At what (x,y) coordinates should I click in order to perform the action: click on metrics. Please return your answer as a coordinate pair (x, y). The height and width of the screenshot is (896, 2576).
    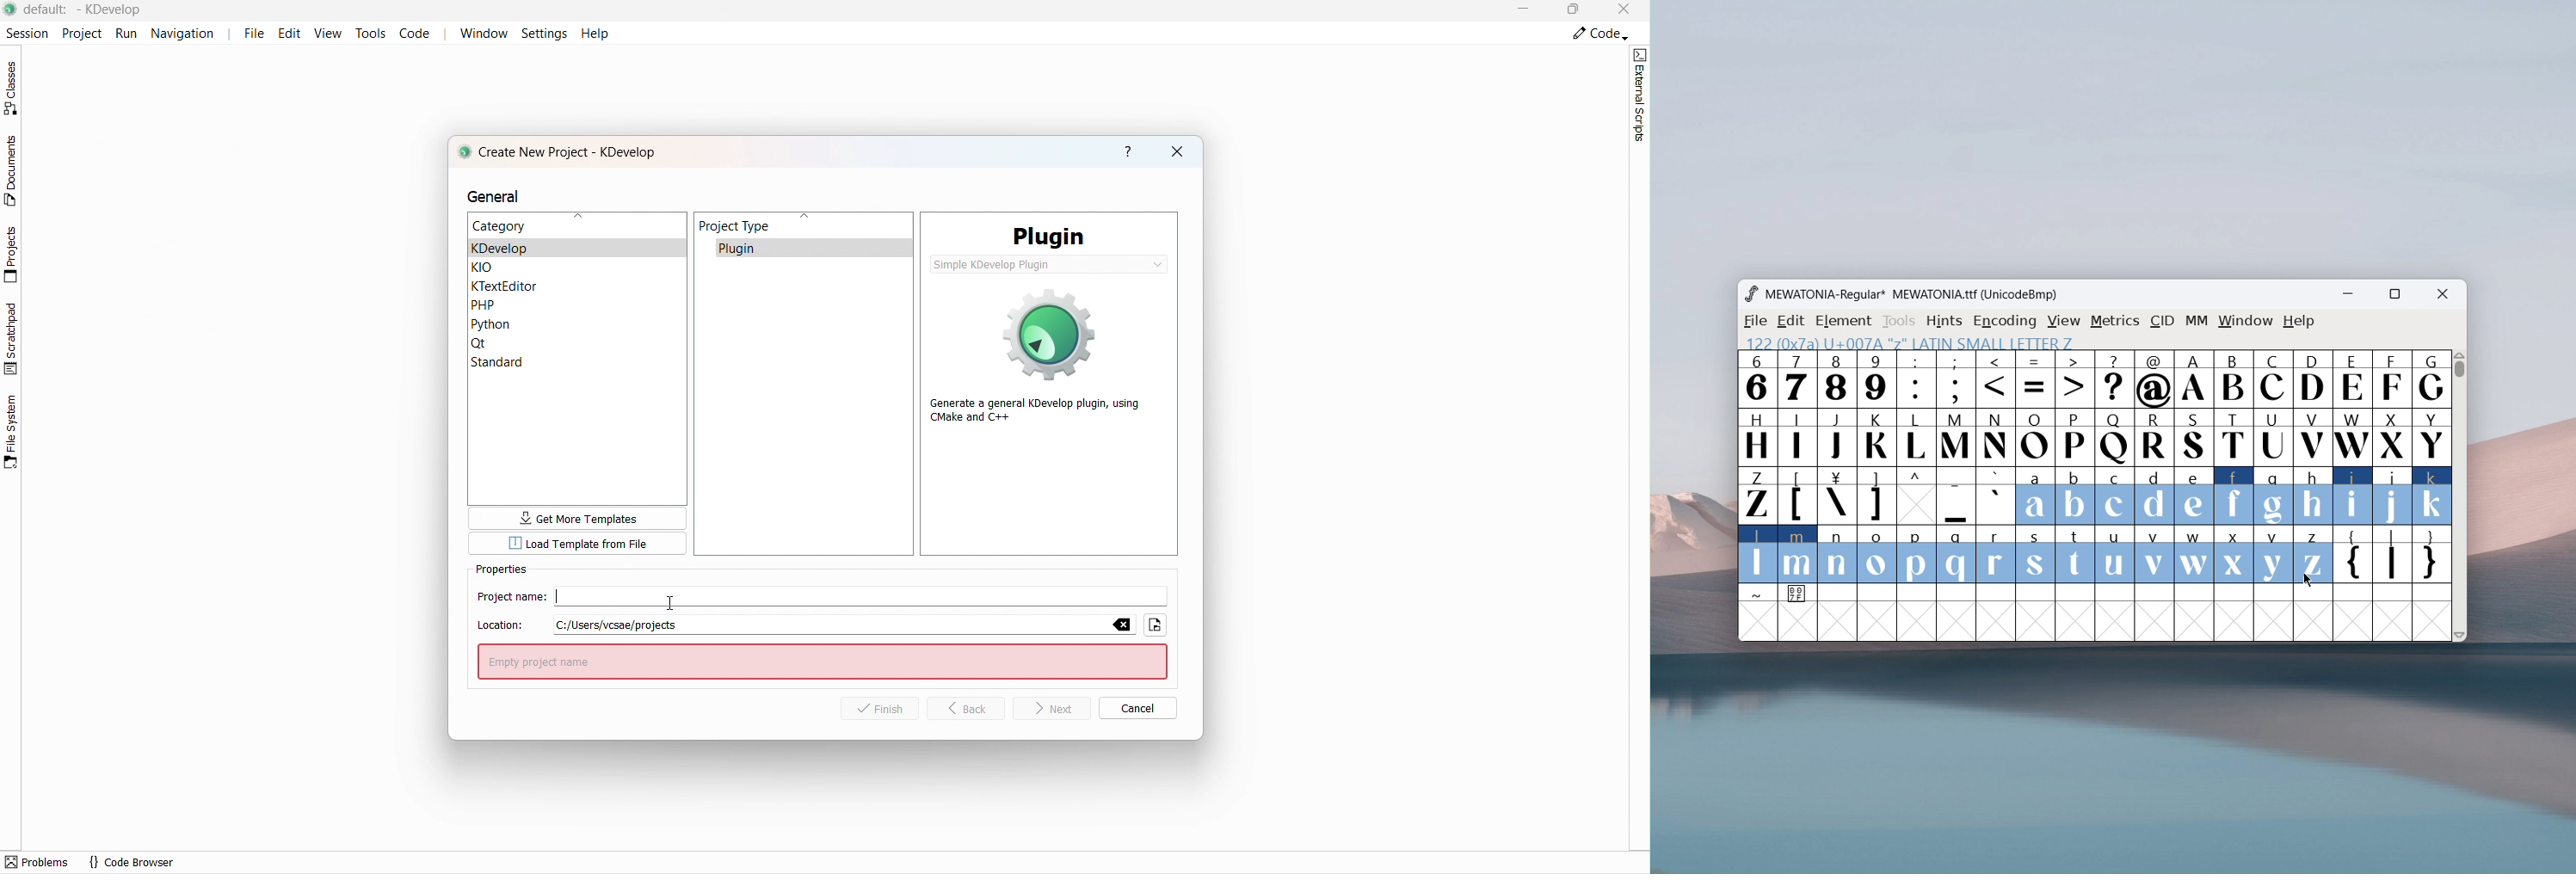
    Looking at the image, I should click on (2115, 321).